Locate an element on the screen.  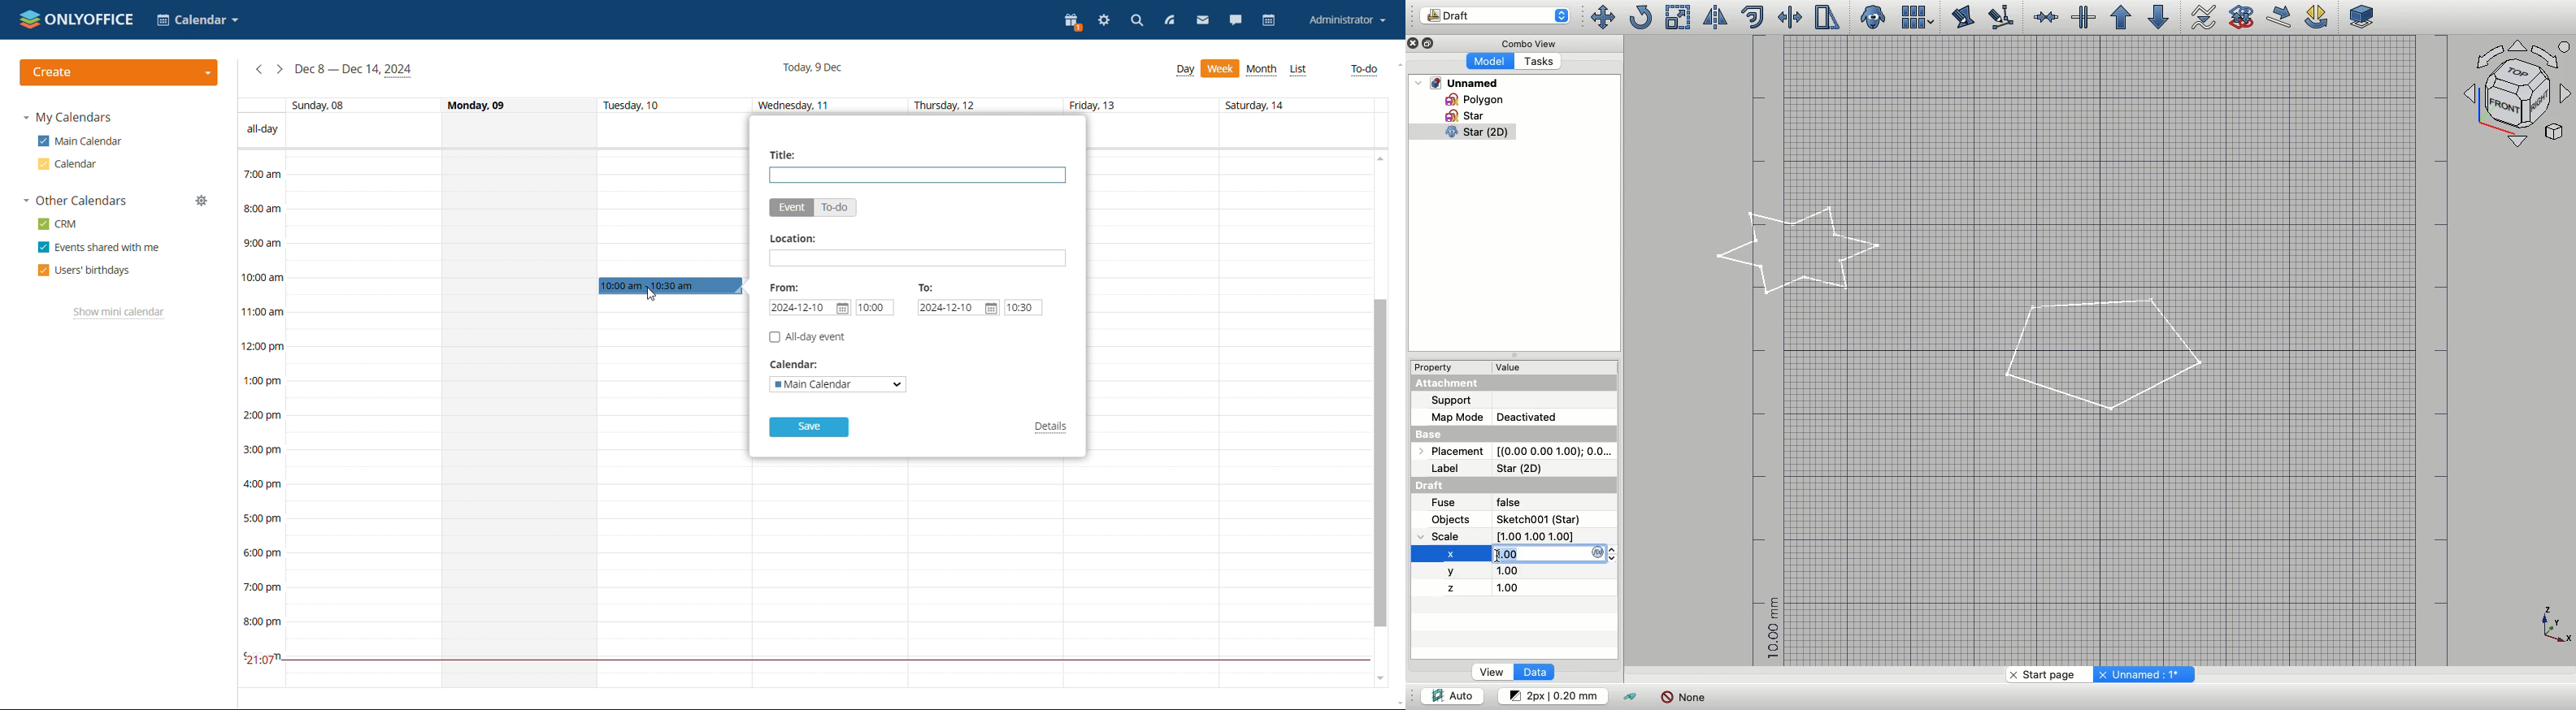
current week is located at coordinates (354, 70).